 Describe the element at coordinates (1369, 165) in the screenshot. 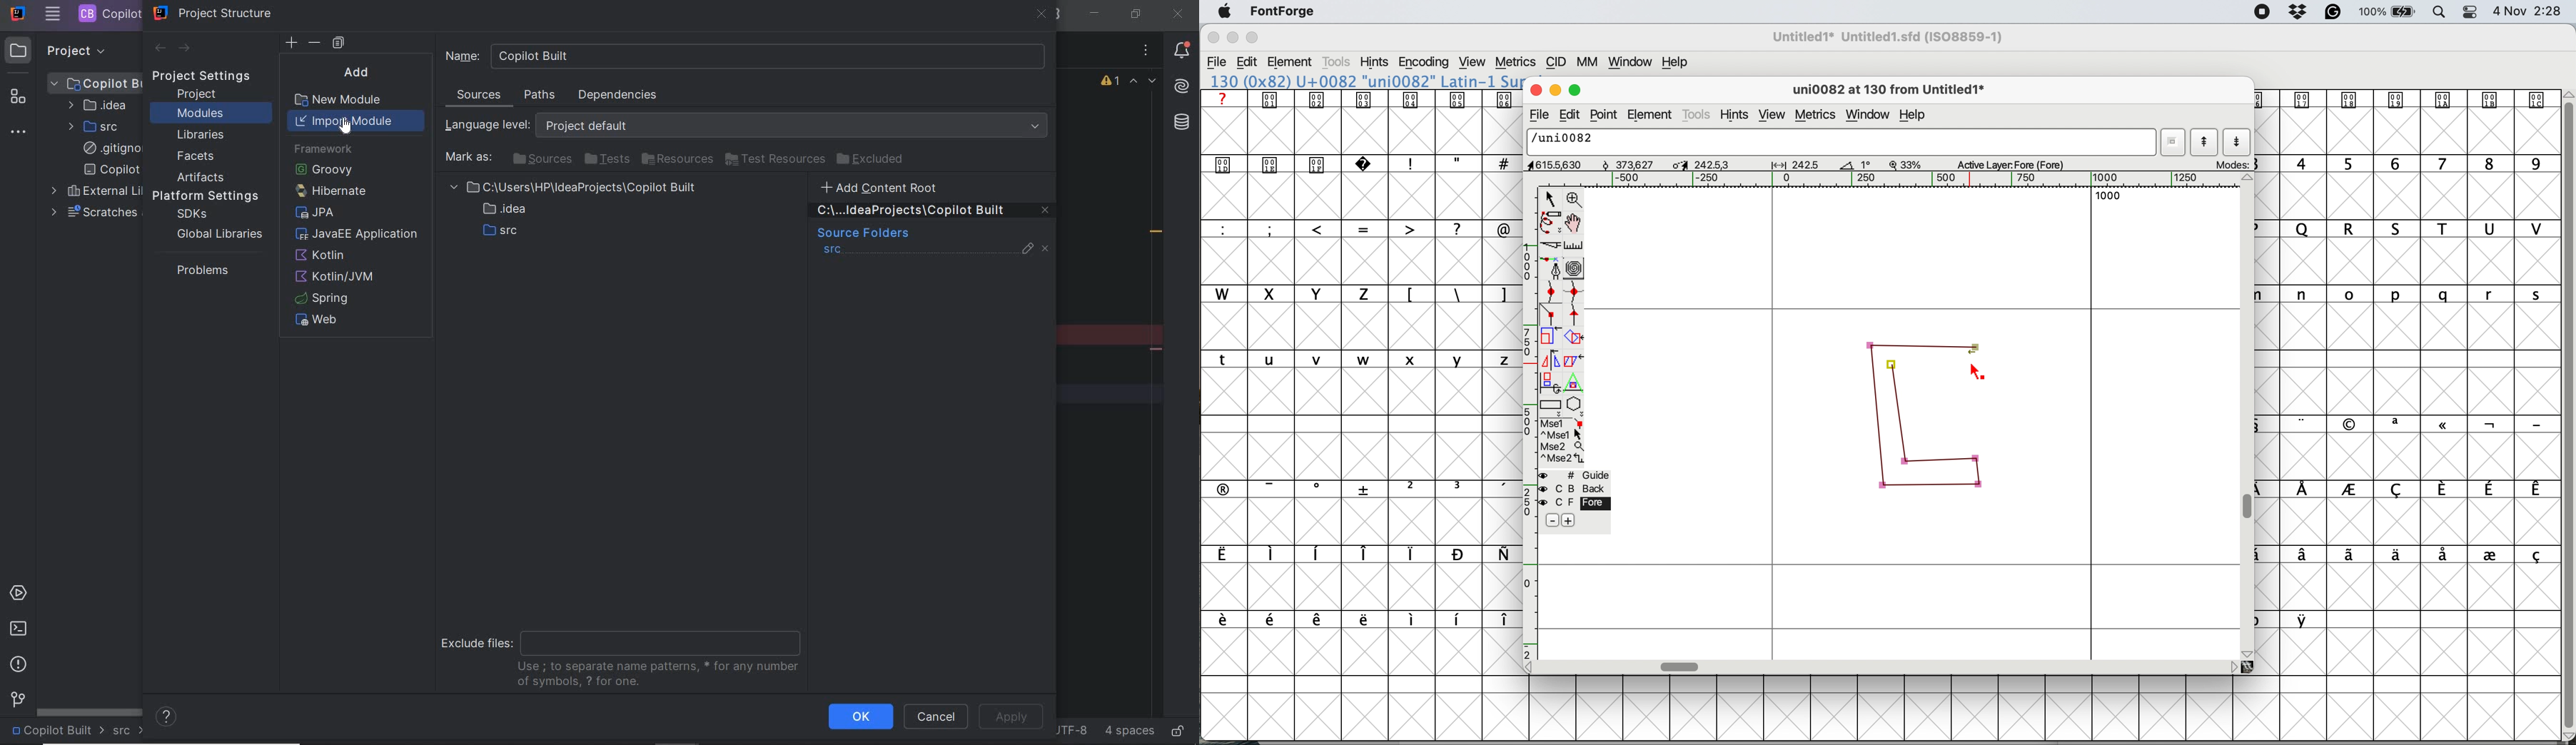

I see `symbols and special characters` at that location.